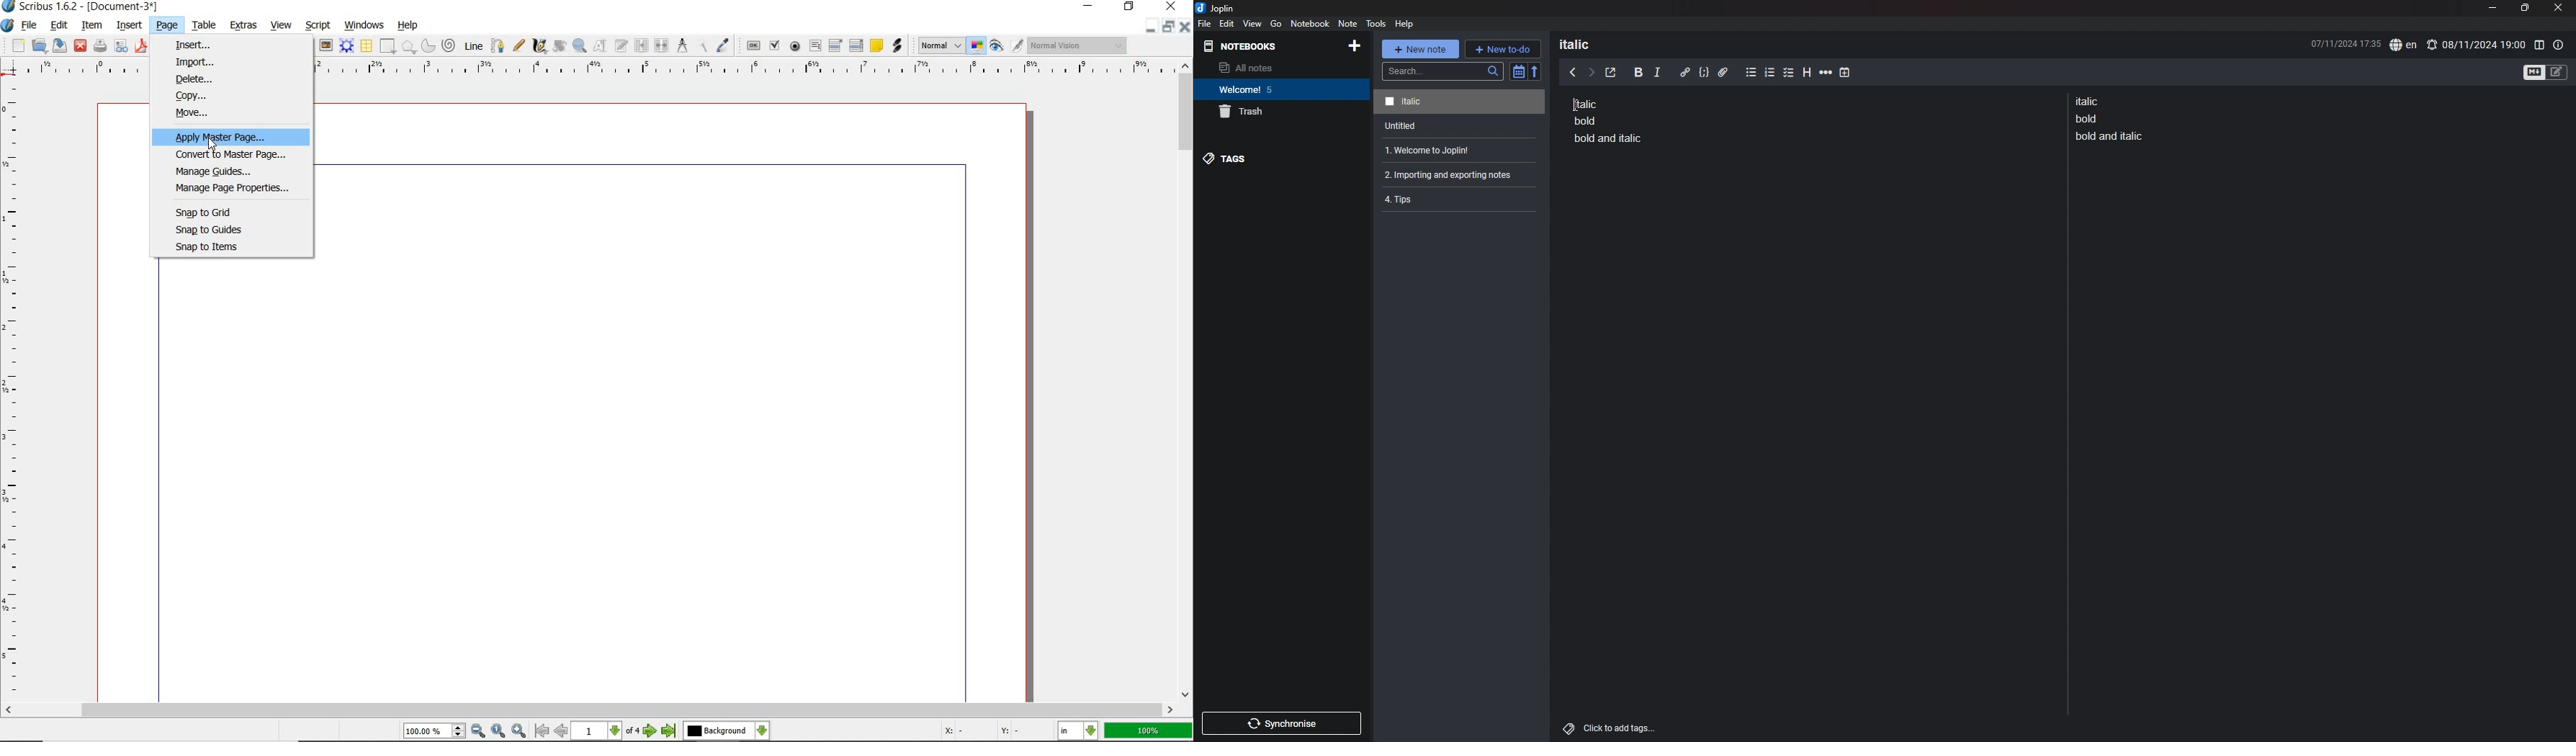 This screenshot has width=2576, height=756. What do you see at coordinates (1584, 44) in the screenshot?
I see `heading` at bounding box center [1584, 44].